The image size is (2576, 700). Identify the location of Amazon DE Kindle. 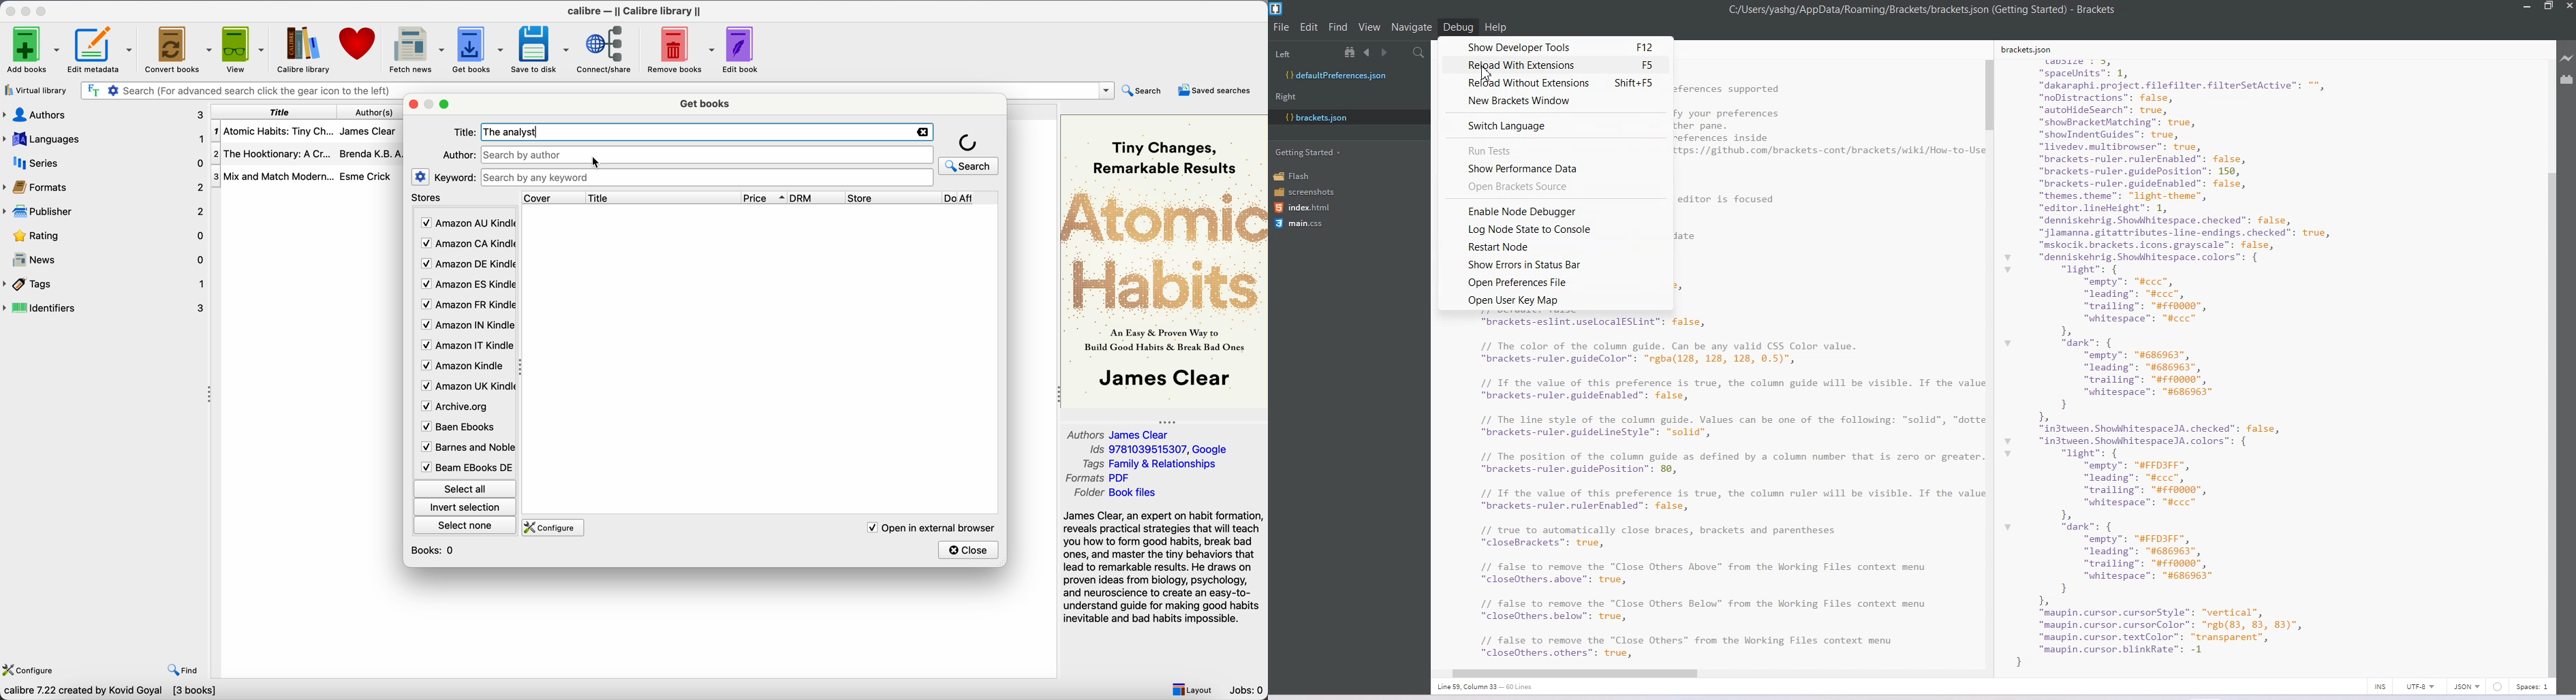
(467, 265).